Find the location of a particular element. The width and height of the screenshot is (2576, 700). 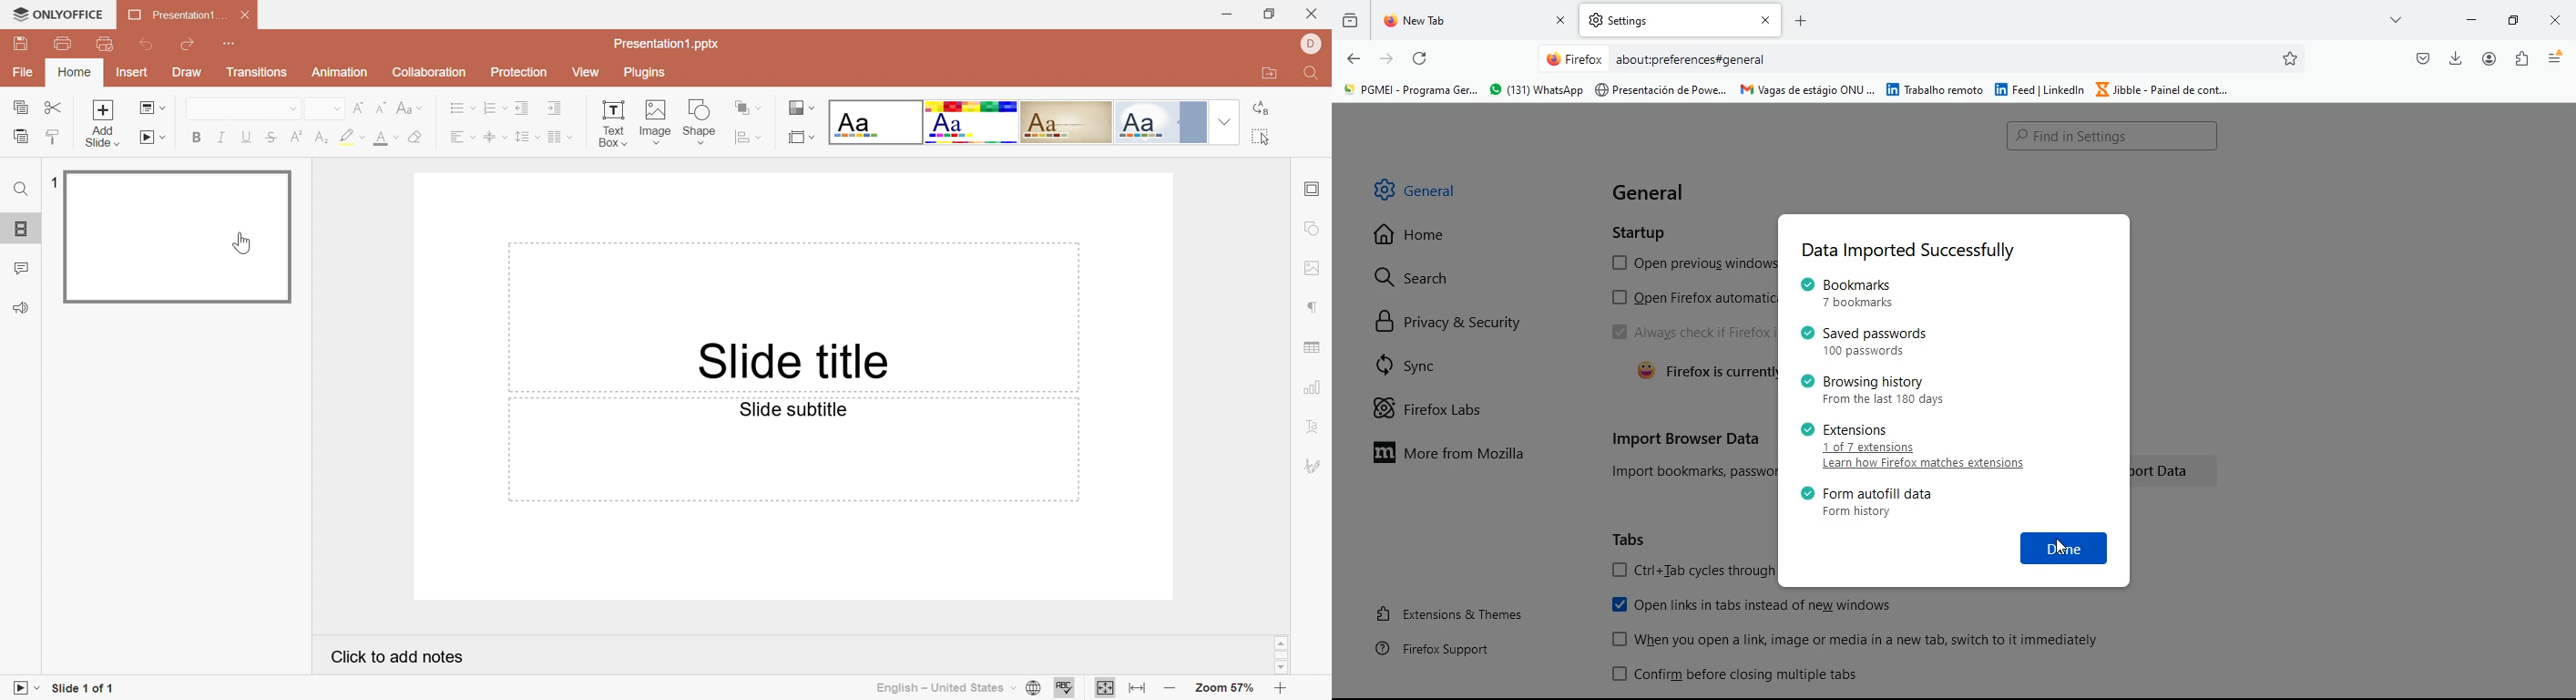

firefox labs is located at coordinates (1446, 408).